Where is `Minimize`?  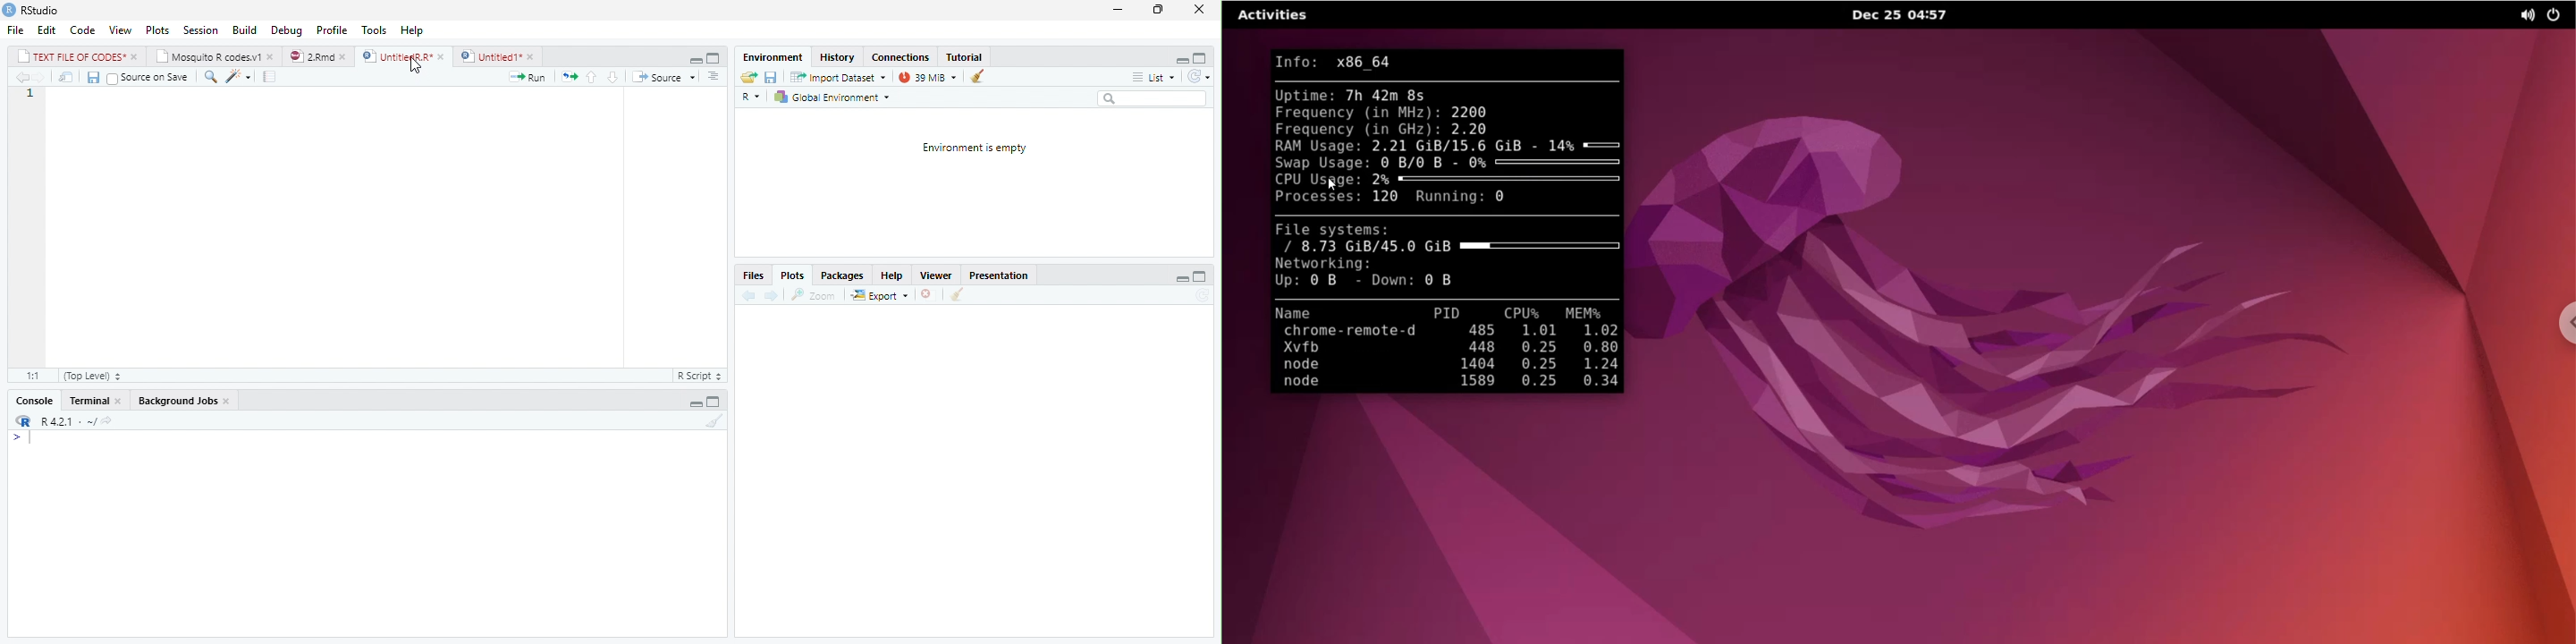
Minimize is located at coordinates (697, 403).